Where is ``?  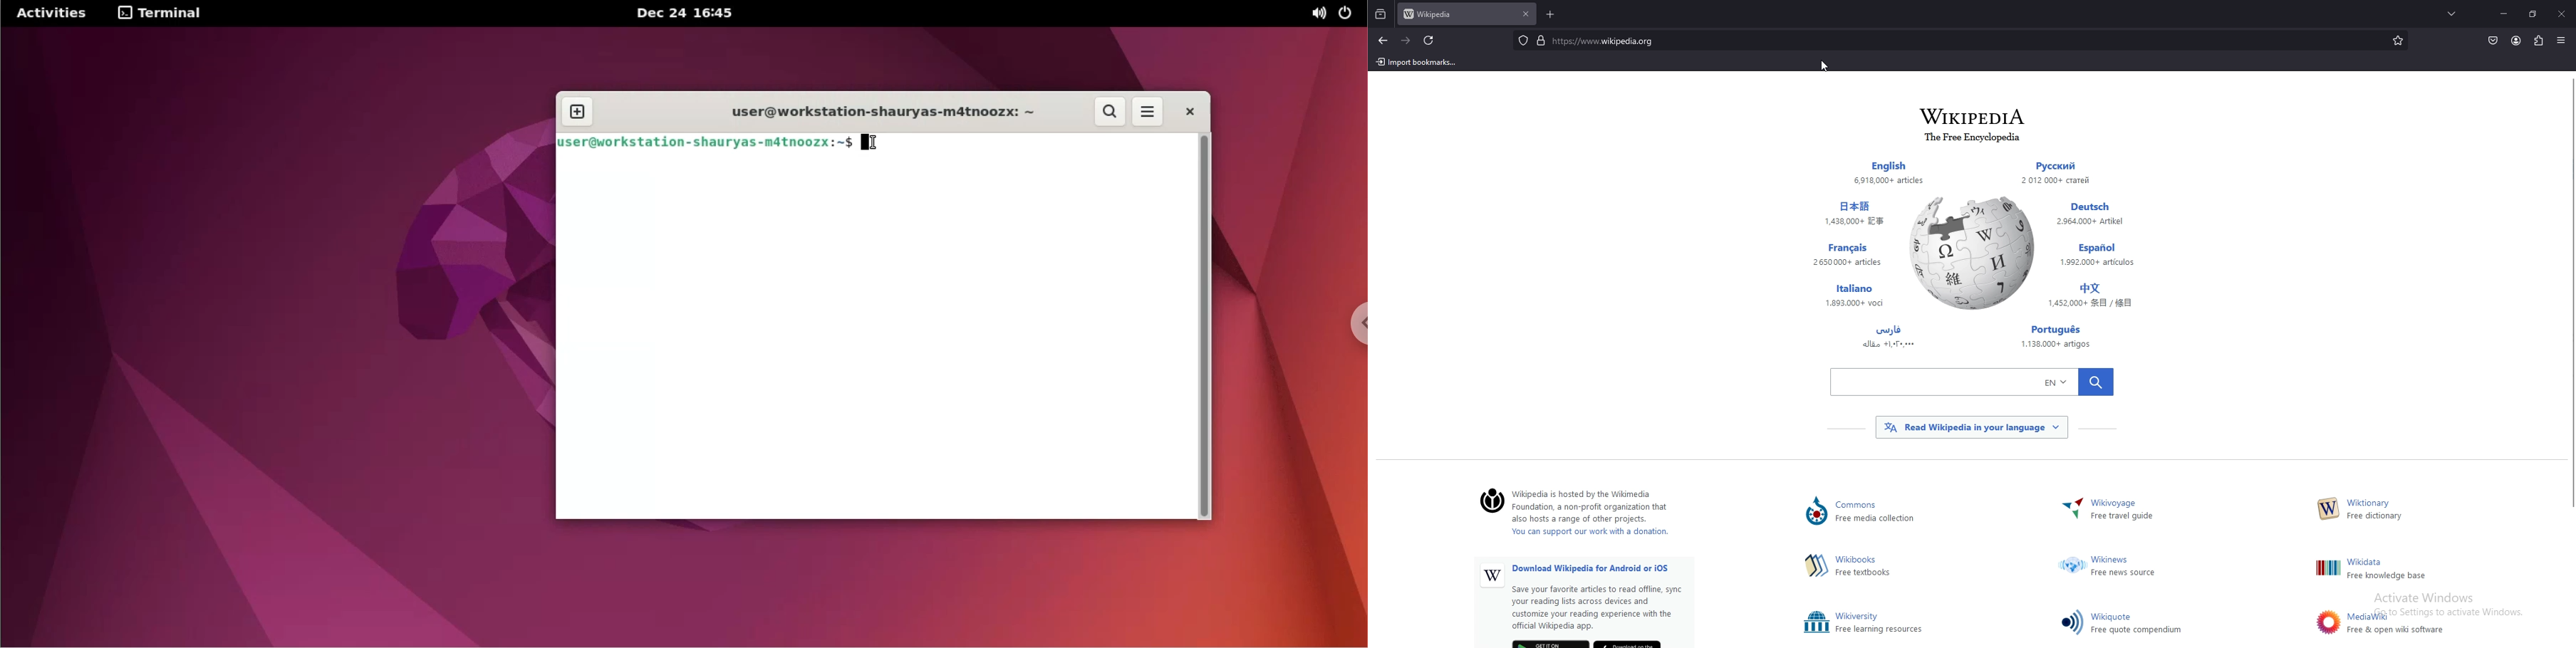
 is located at coordinates (2329, 509).